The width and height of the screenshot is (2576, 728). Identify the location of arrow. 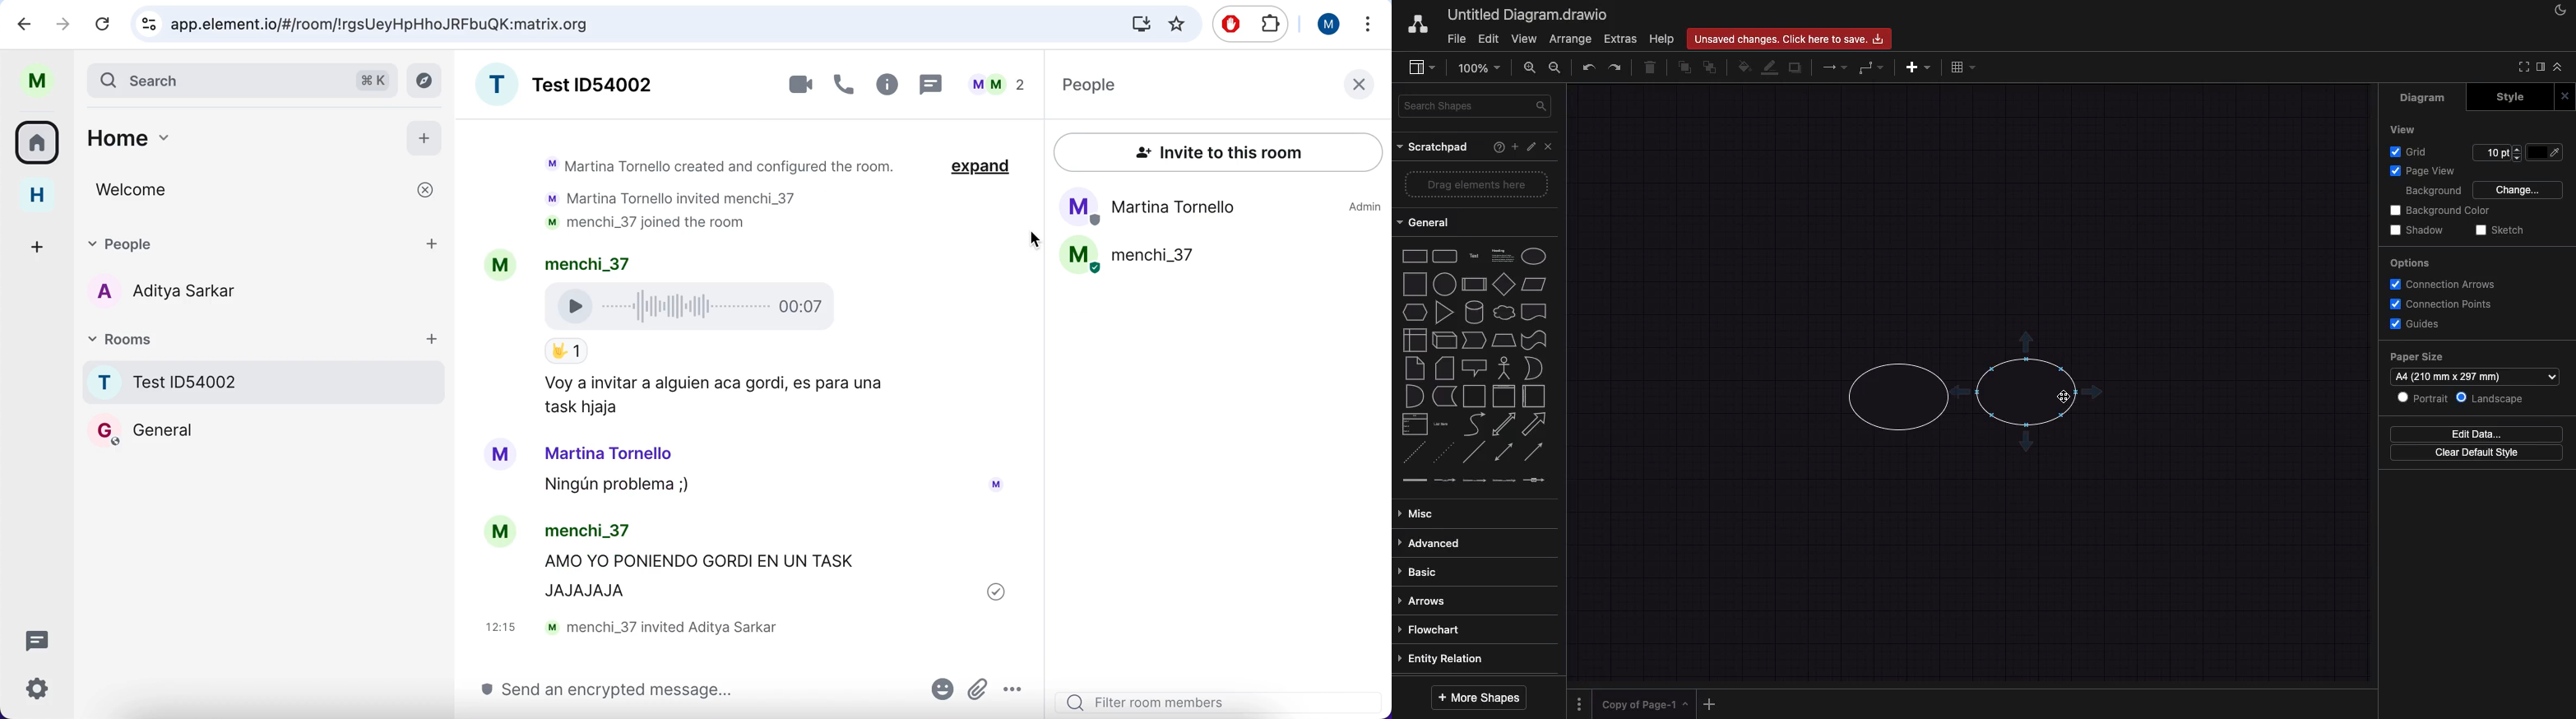
(1536, 424).